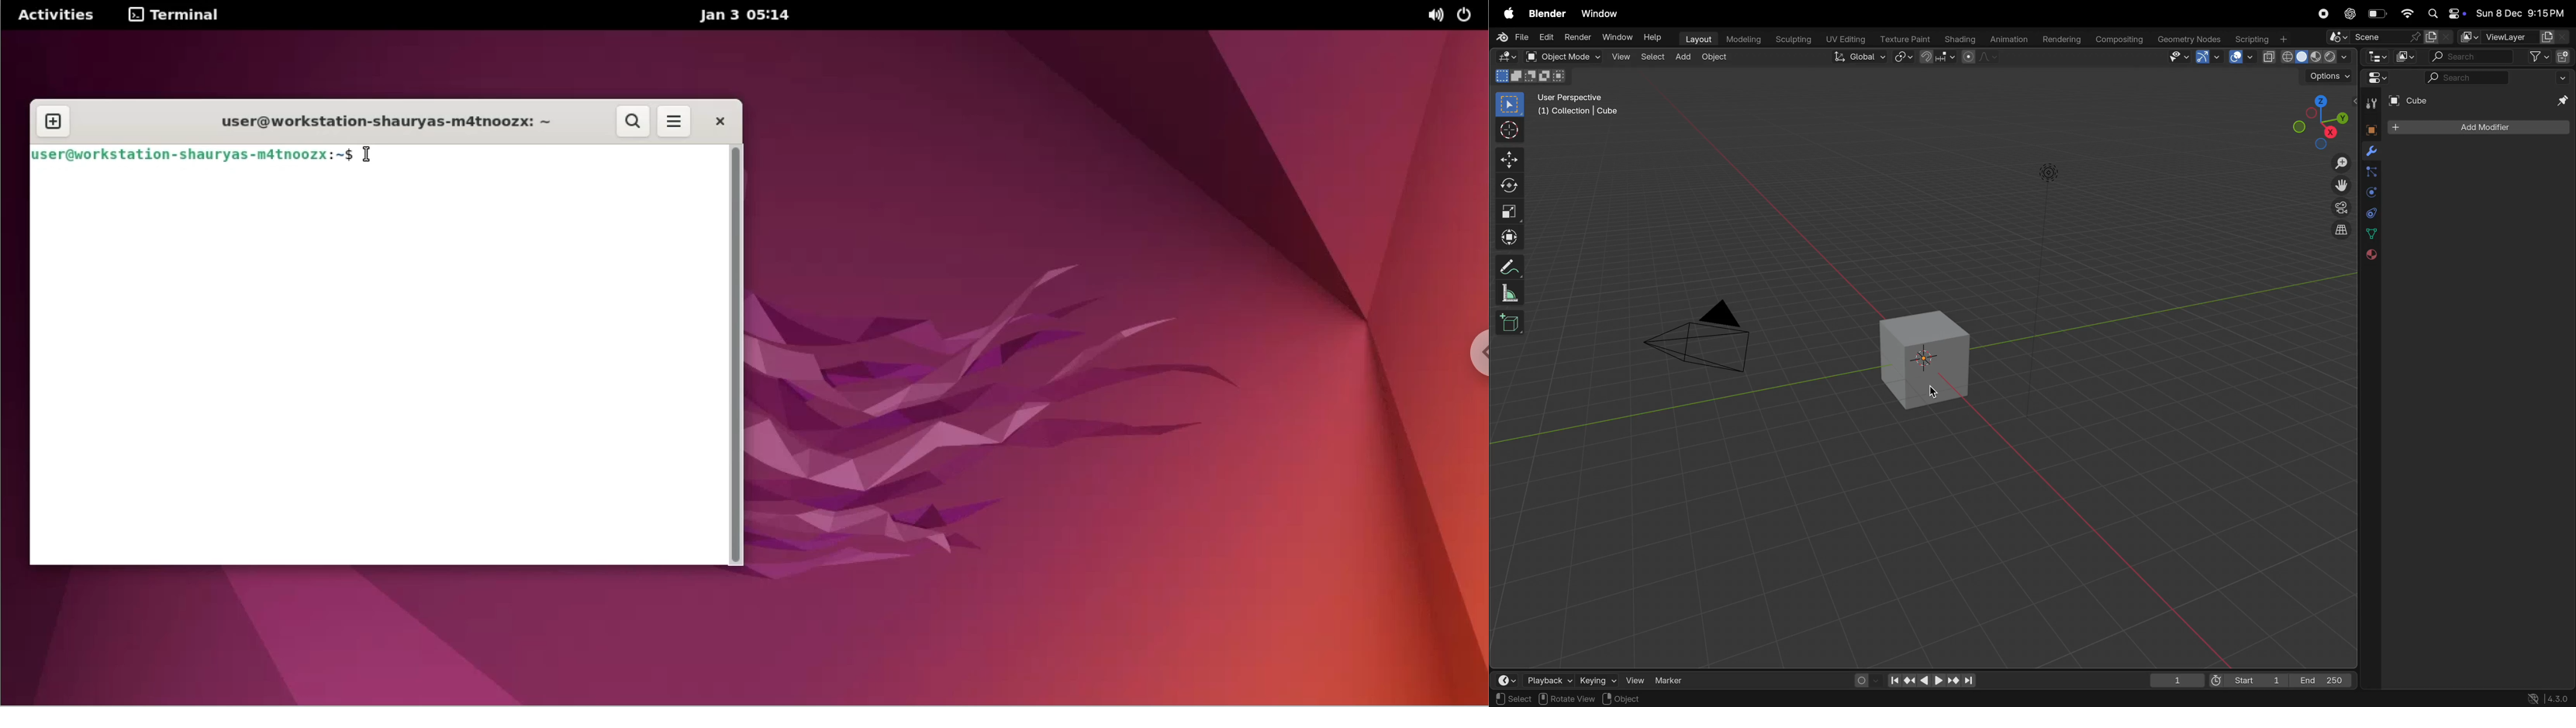 The height and width of the screenshot is (728, 2576). I want to click on search , so click(634, 122).